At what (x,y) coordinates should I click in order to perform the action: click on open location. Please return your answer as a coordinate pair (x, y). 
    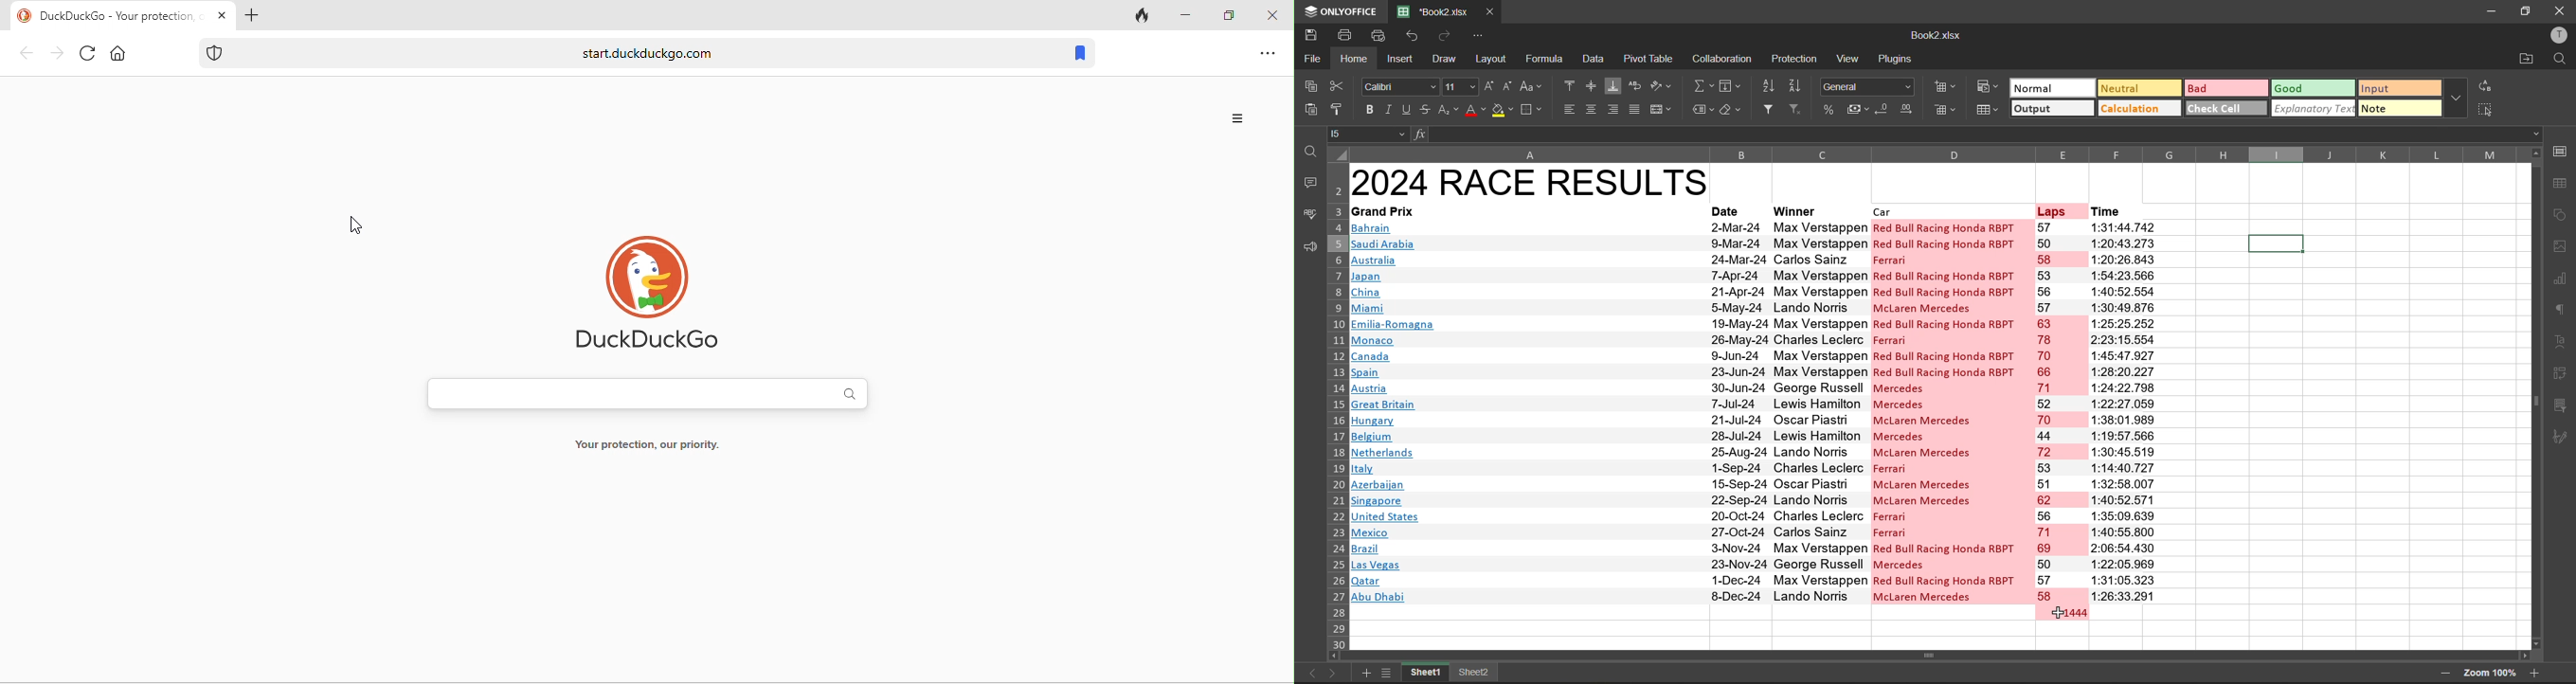
    Looking at the image, I should click on (2528, 59).